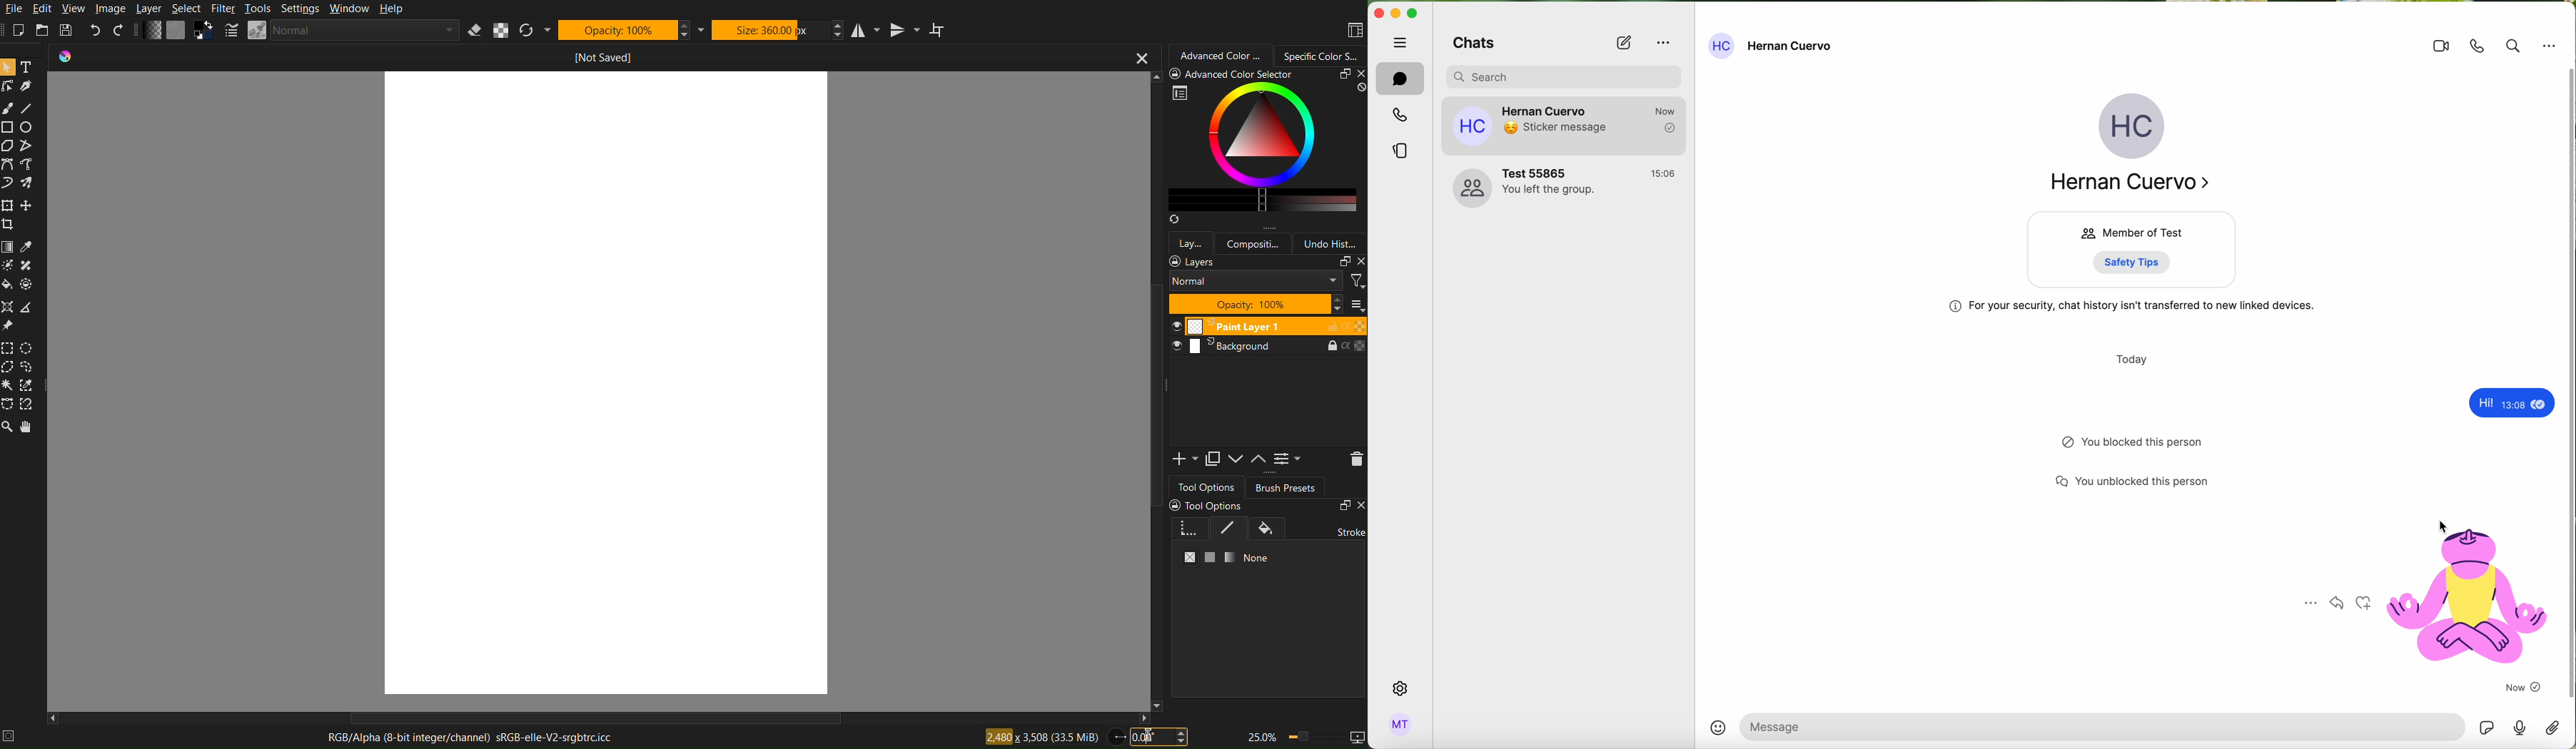 Image resolution: width=2576 pixels, height=756 pixels. I want to click on Edit, so click(45, 8).